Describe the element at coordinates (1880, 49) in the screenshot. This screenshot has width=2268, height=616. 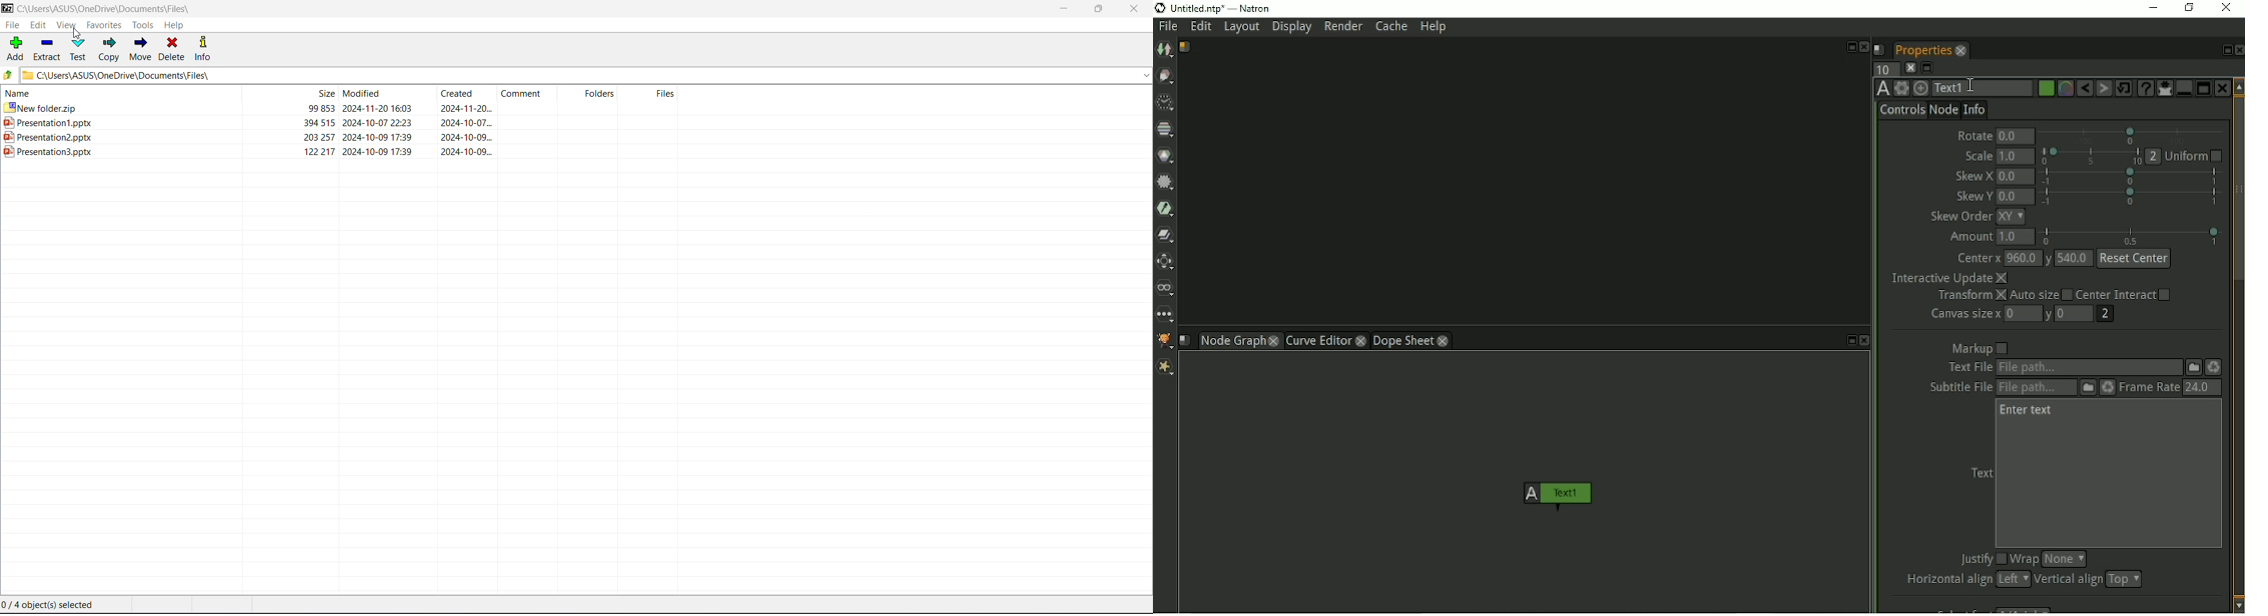
I see `Script` at that location.